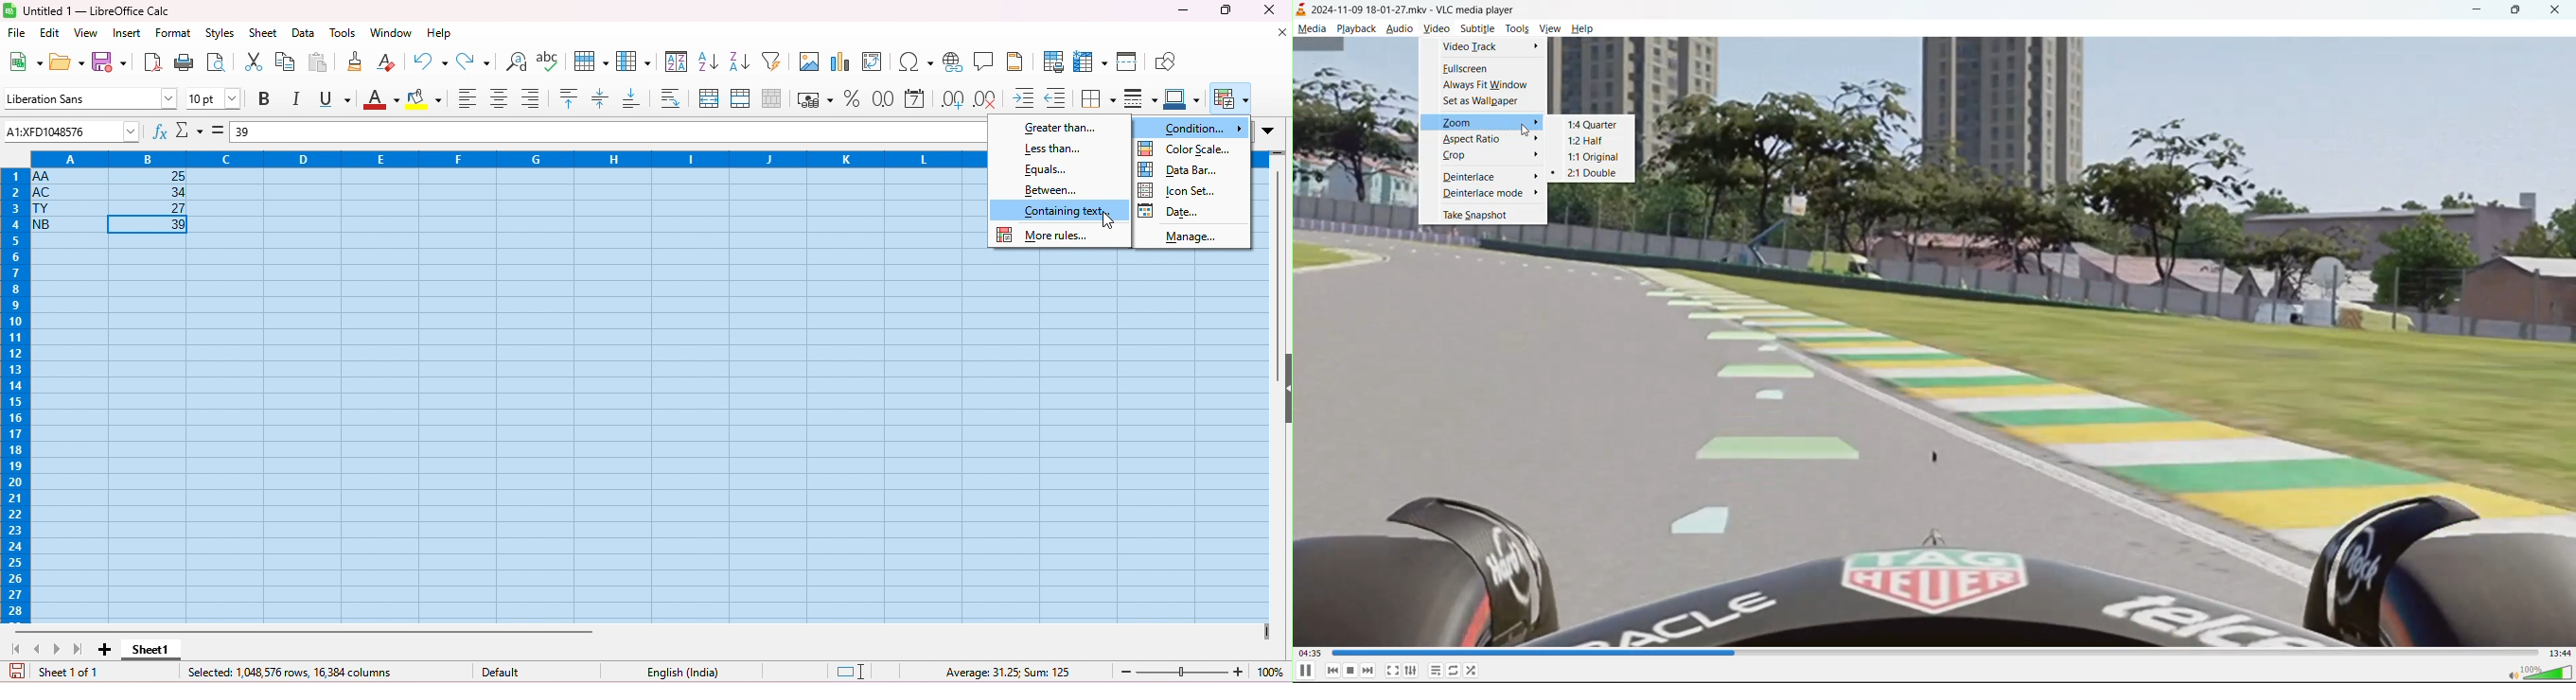 The width and height of the screenshot is (2576, 700). Describe the element at coordinates (70, 673) in the screenshot. I see `sheet 1 of 1` at that location.